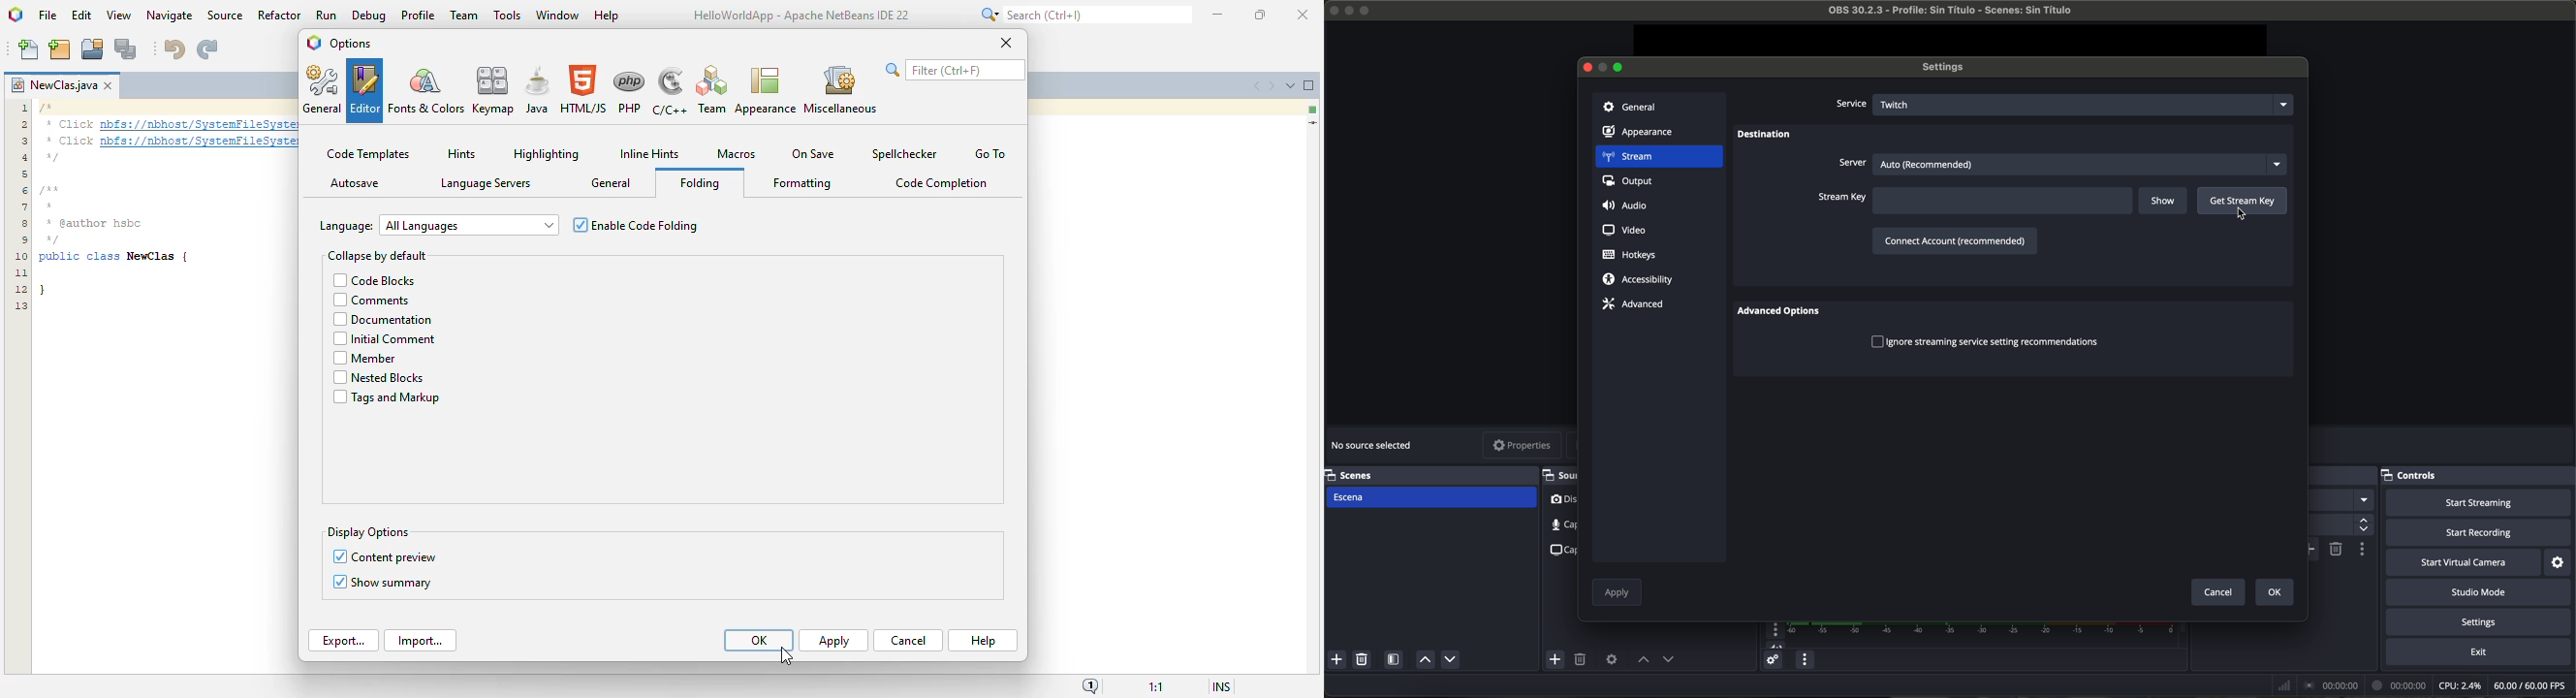 Image resolution: width=2576 pixels, height=700 pixels. What do you see at coordinates (1638, 280) in the screenshot?
I see `accessibility` at bounding box center [1638, 280].